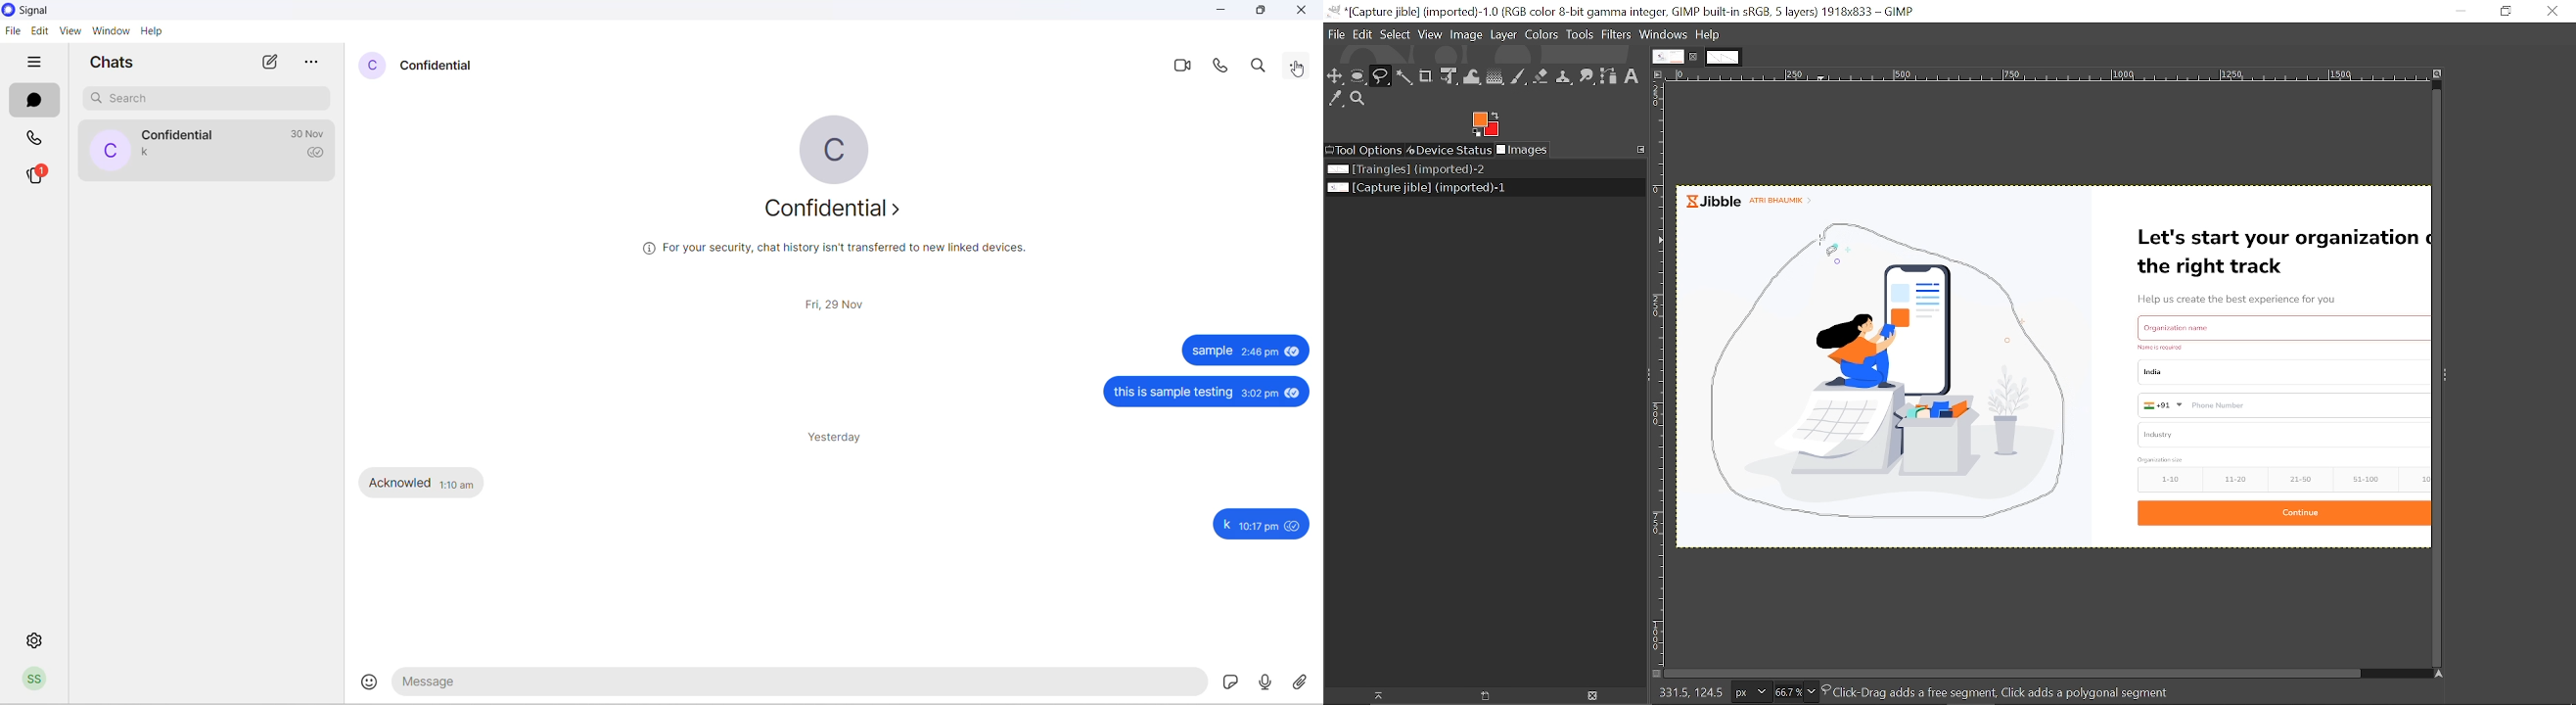 The width and height of the screenshot is (2576, 728). I want to click on Gradient tool, so click(1495, 76).